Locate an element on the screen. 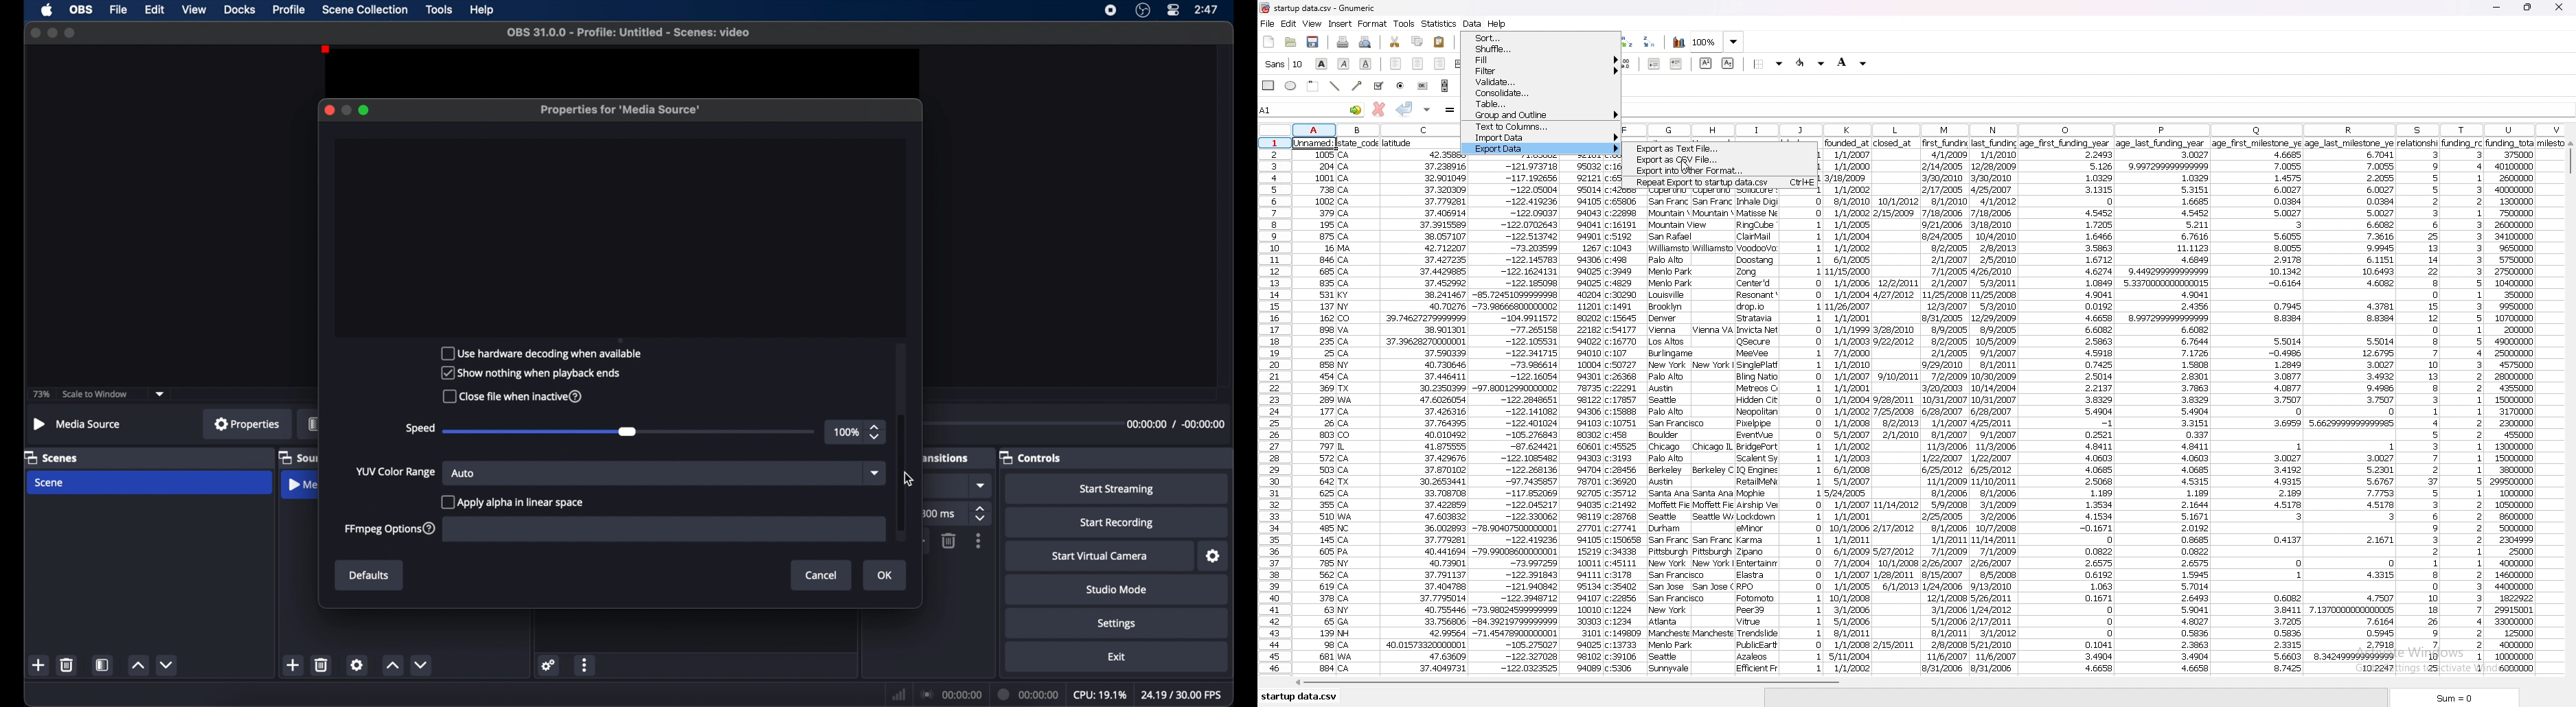 This screenshot has width=2576, height=728. dropdown is located at coordinates (982, 485).